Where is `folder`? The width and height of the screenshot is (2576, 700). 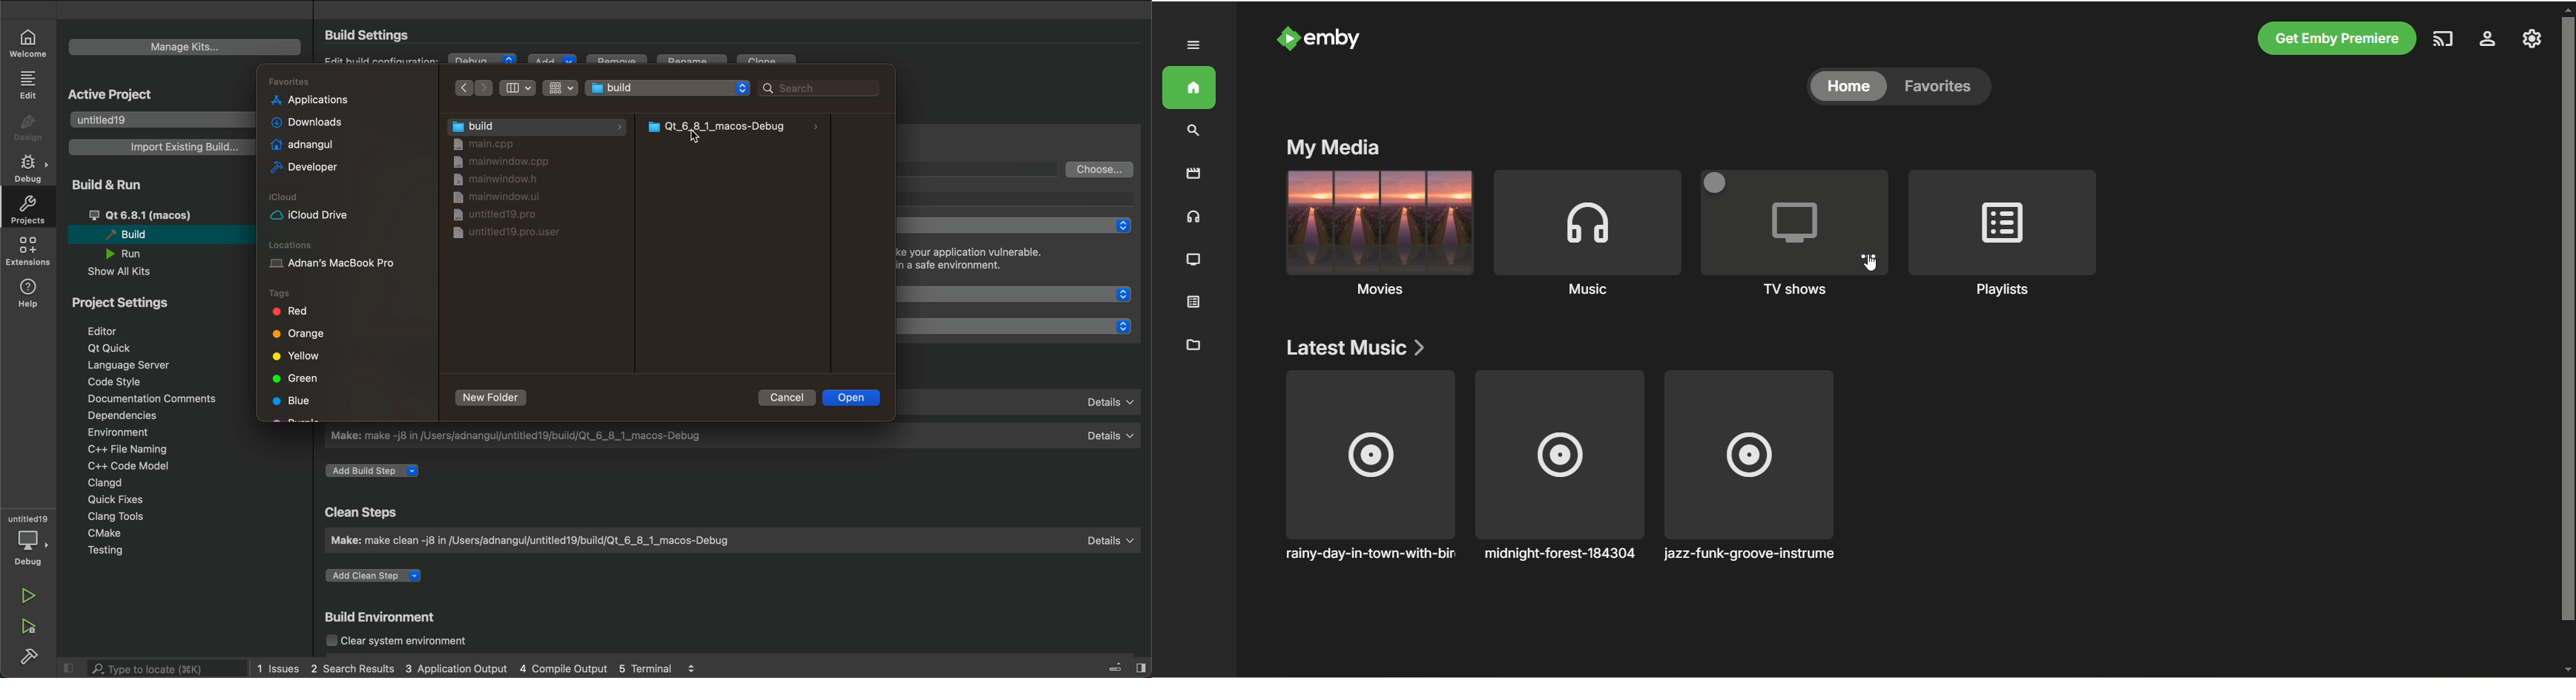 folder is located at coordinates (536, 126).